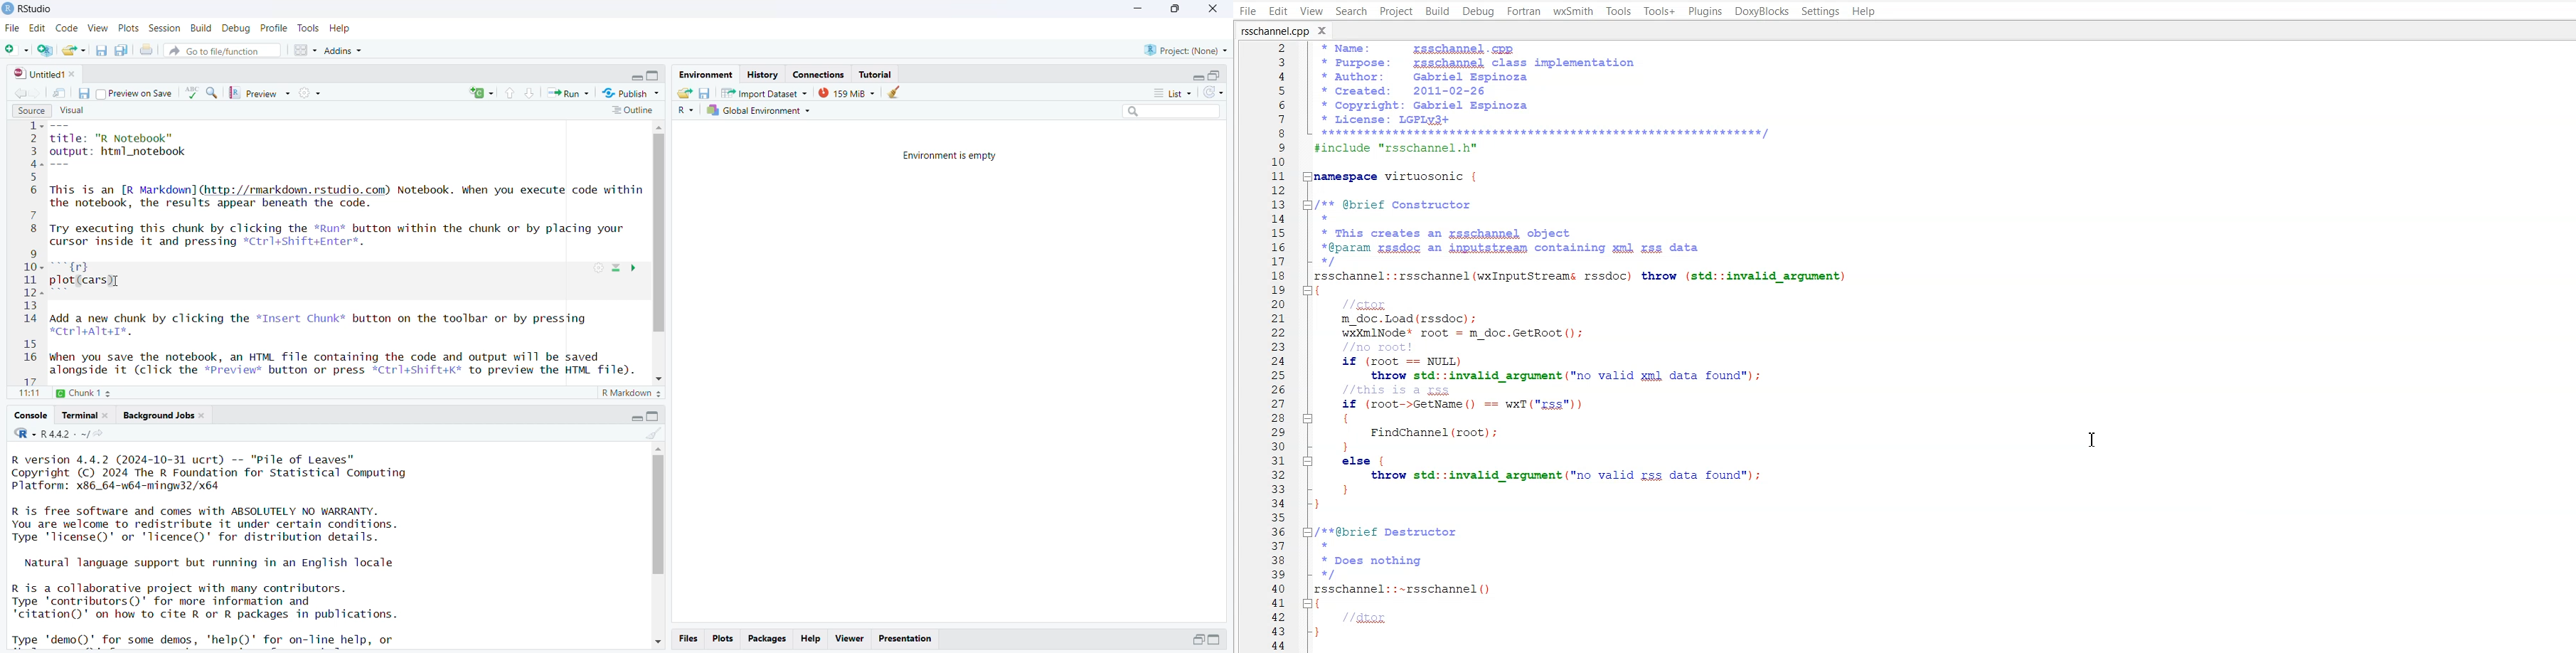 The image size is (2576, 672). What do you see at coordinates (954, 156) in the screenshot?
I see `Environment is empty` at bounding box center [954, 156].